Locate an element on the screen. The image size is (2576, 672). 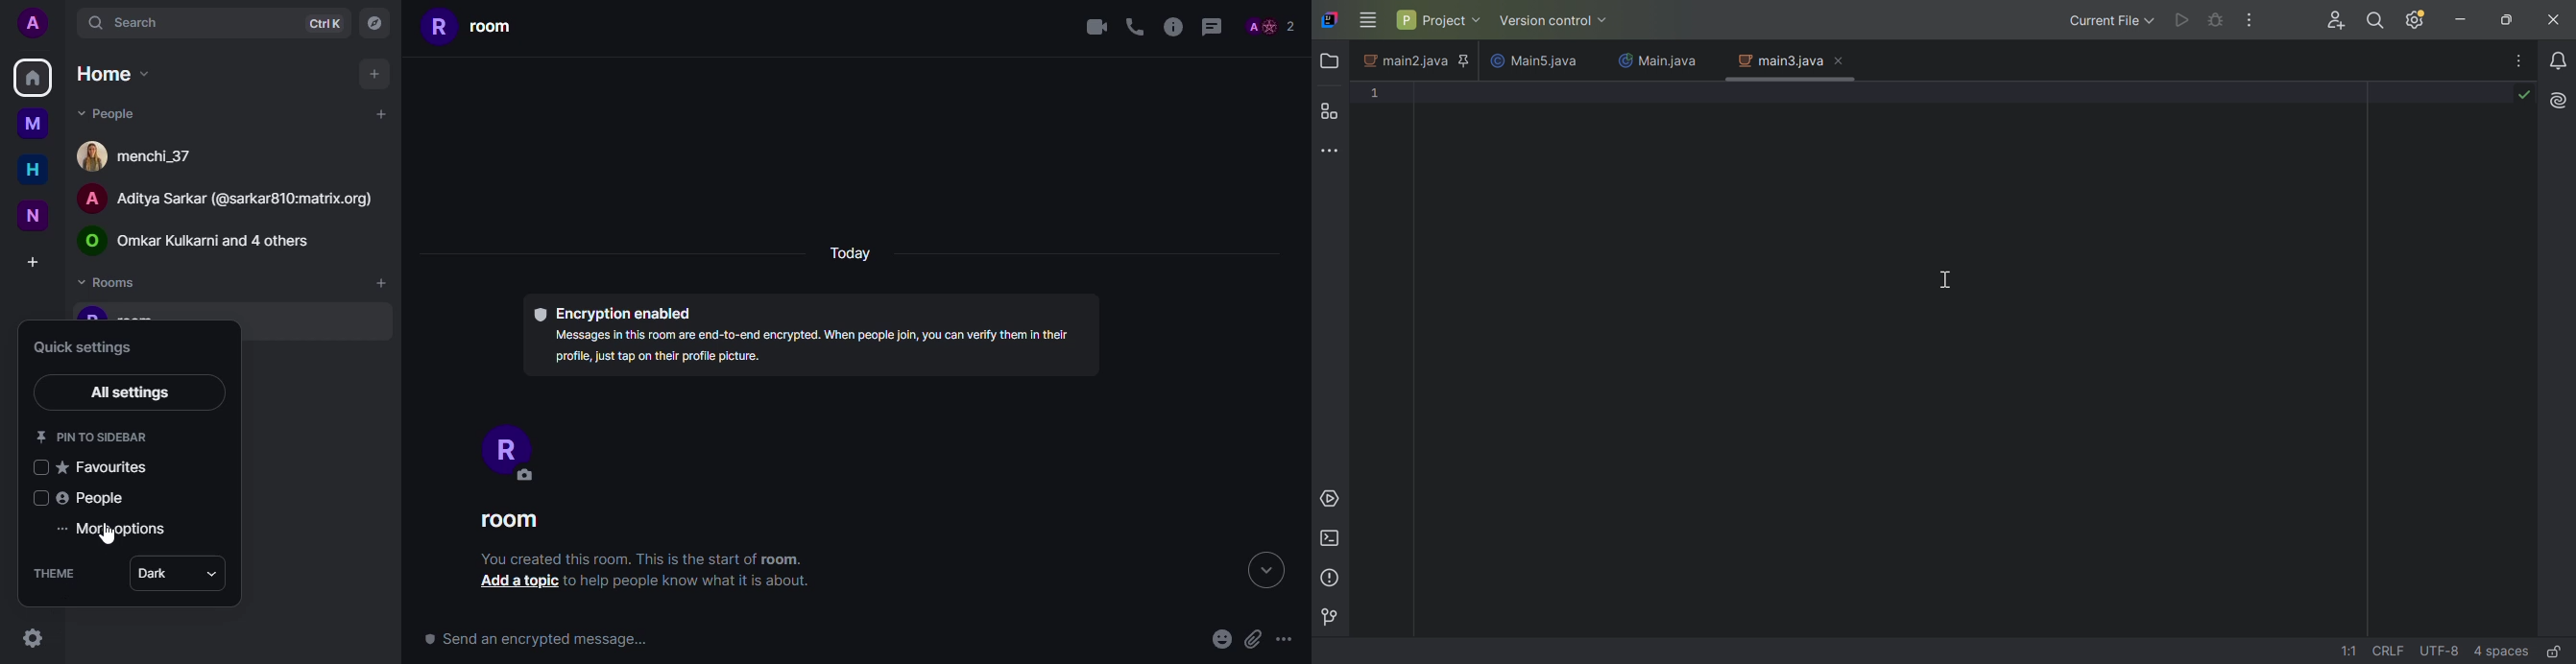
emoji is located at coordinates (1216, 641).